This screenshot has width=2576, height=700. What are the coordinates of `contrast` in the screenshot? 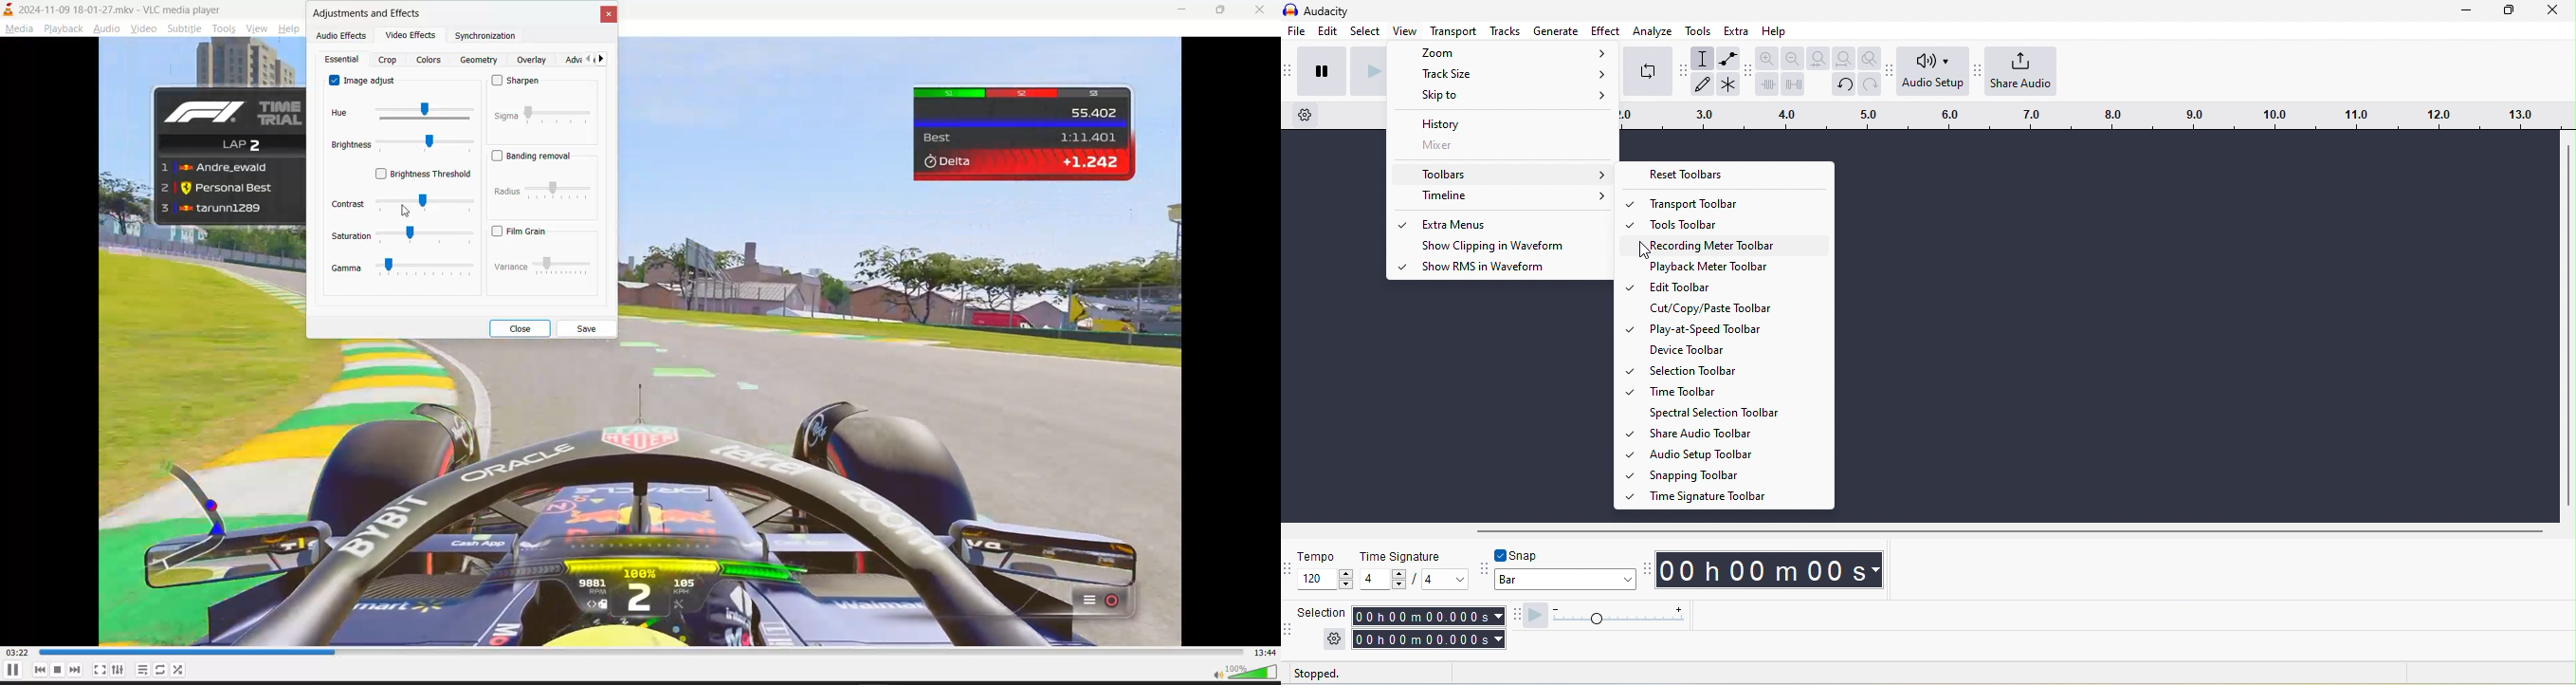 It's located at (348, 204).